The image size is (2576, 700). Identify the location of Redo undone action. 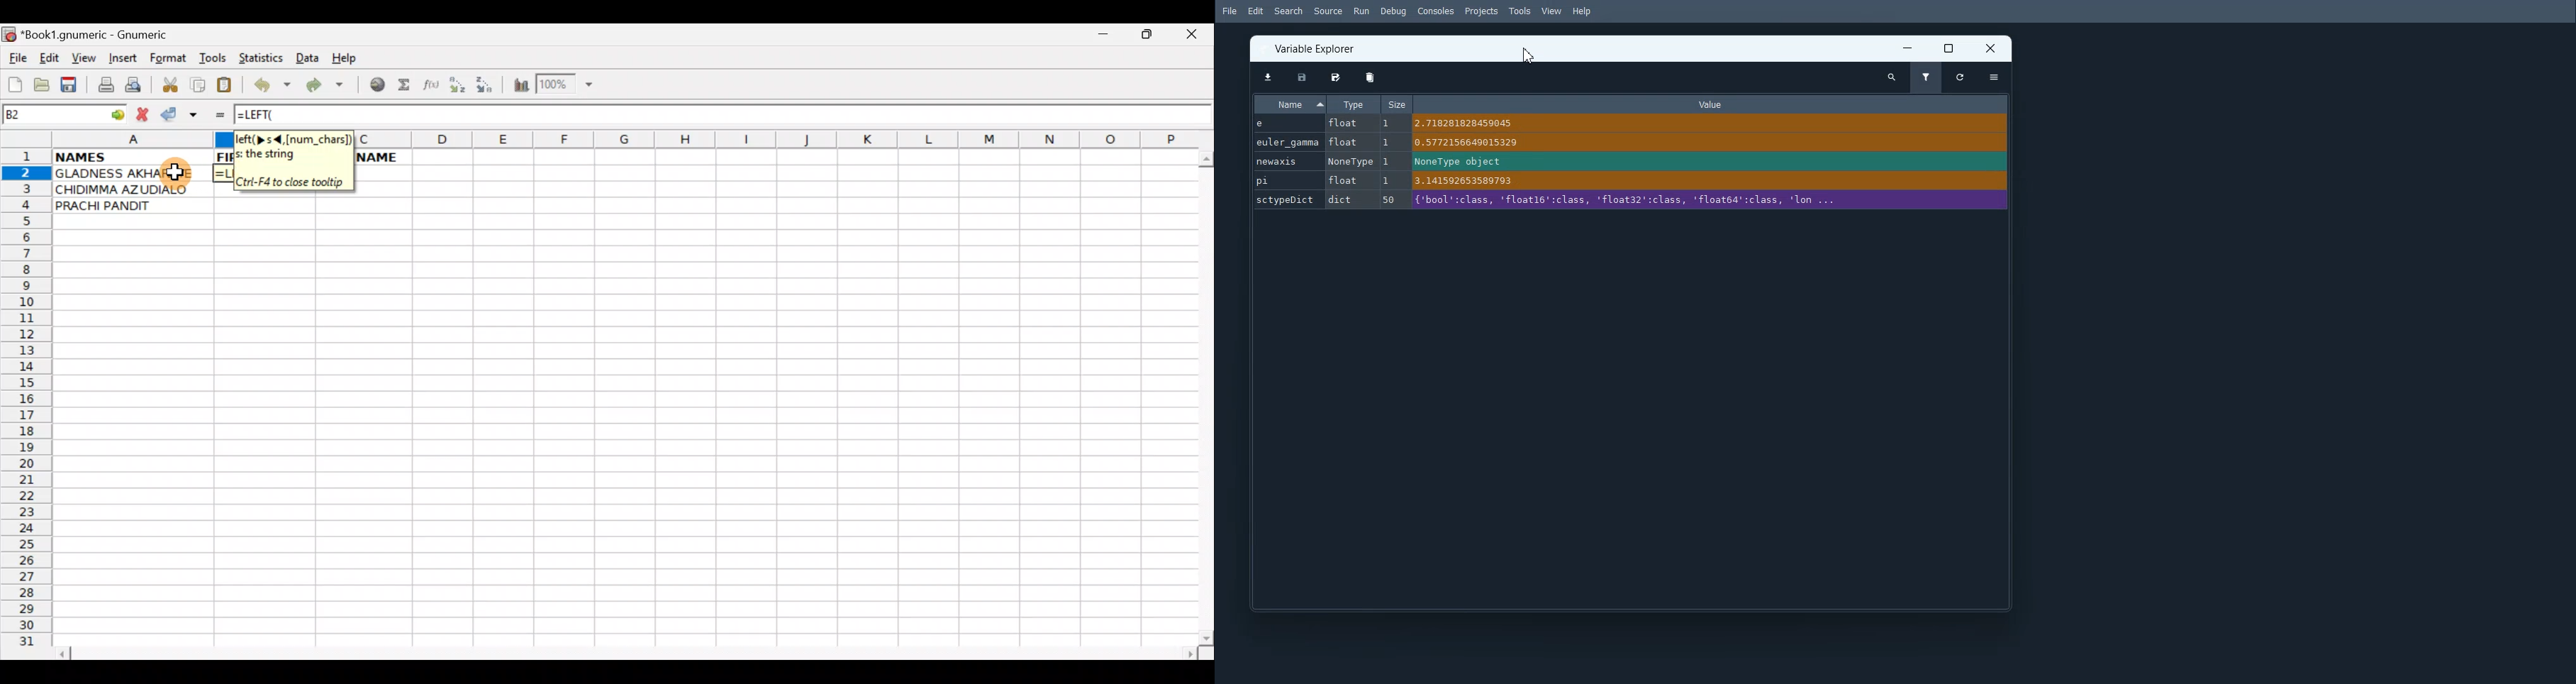
(328, 87).